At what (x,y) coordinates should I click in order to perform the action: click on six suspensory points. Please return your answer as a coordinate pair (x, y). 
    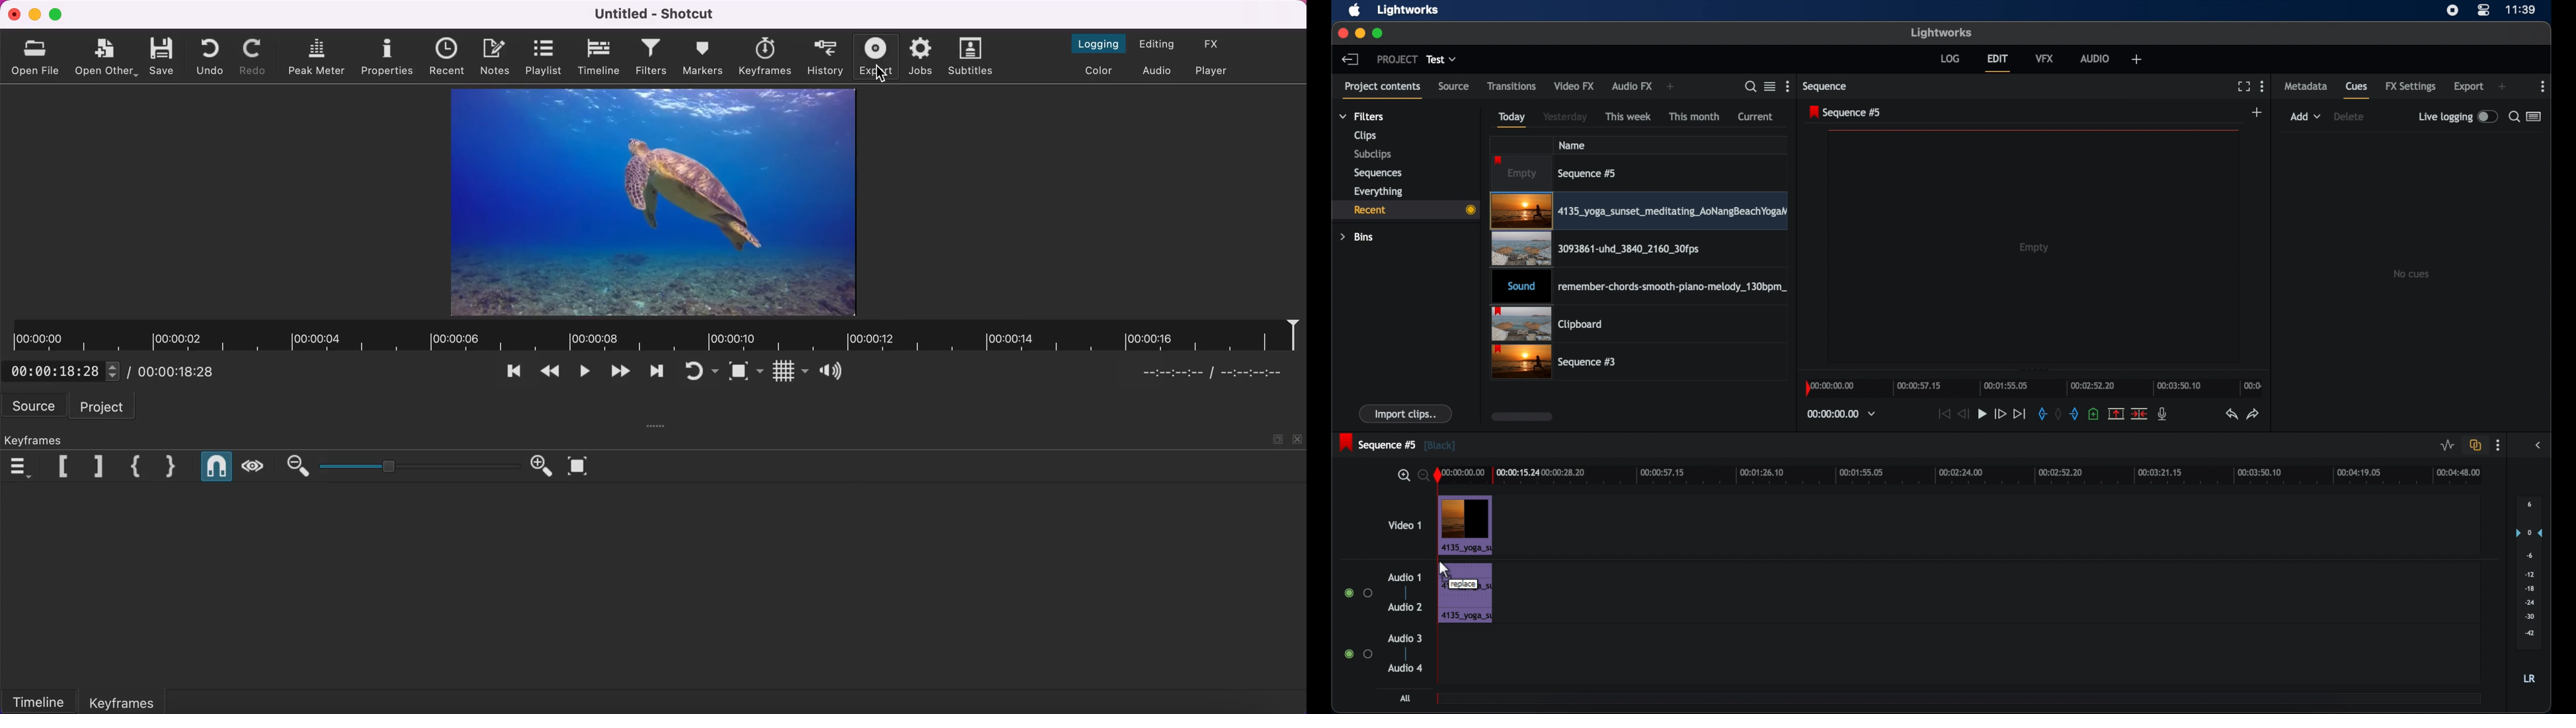
    Looking at the image, I should click on (658, 427).